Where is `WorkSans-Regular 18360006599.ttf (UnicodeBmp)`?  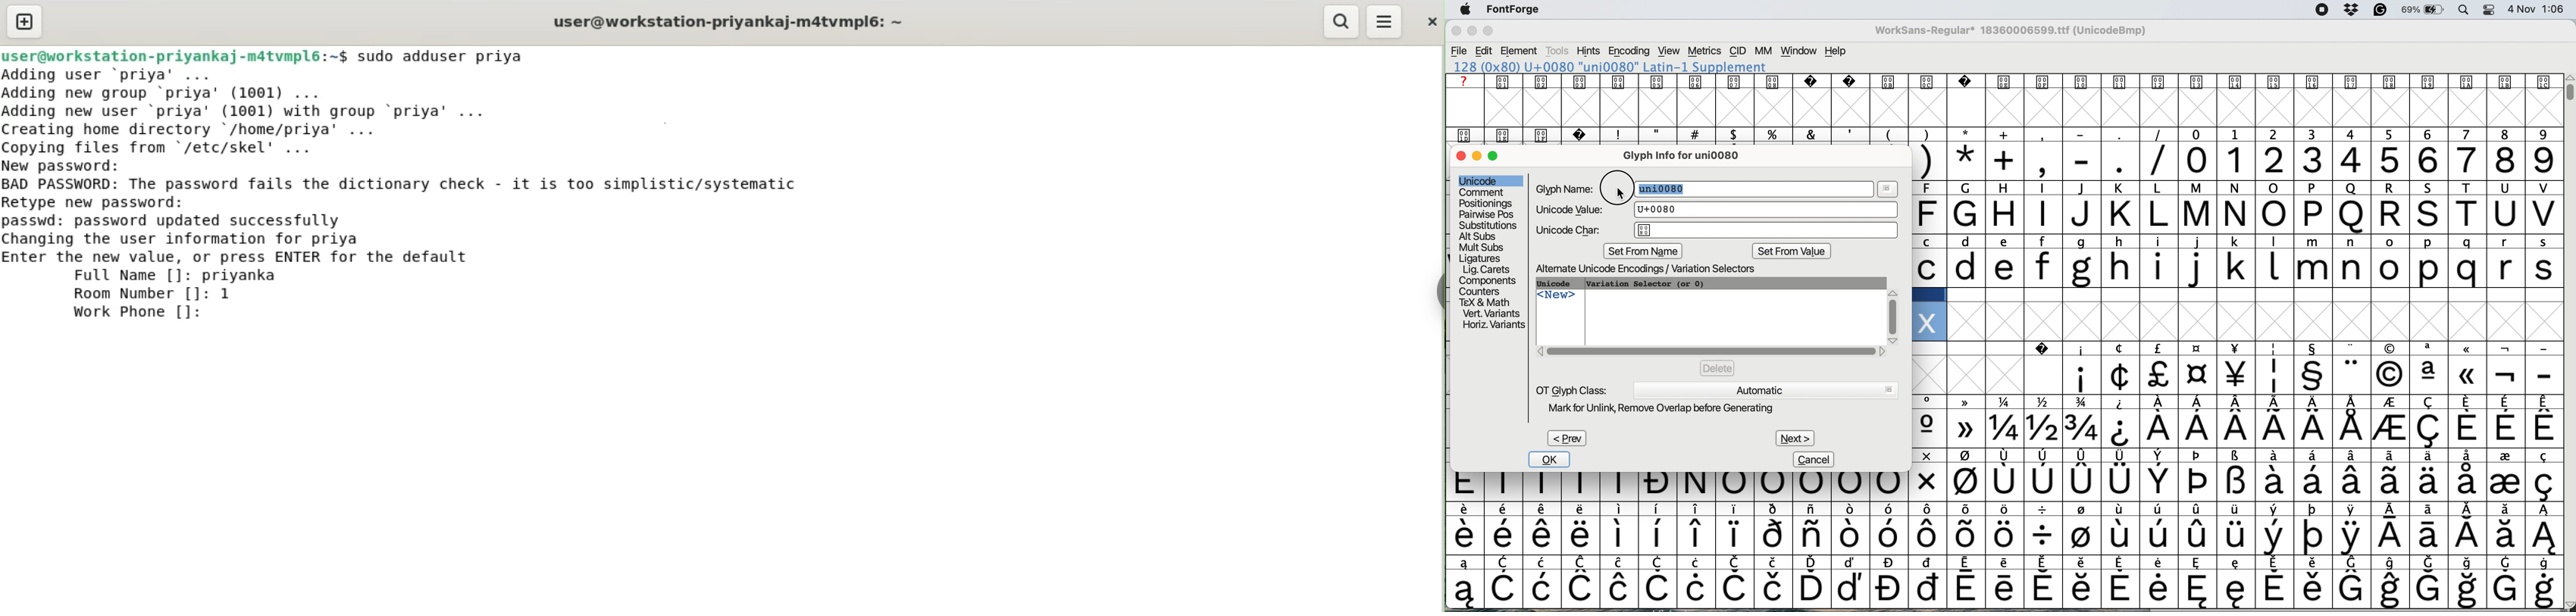
WorkSans-Regular 18360006599.ttf (UnicodeBmp) is located at coordinates (2015, 32).